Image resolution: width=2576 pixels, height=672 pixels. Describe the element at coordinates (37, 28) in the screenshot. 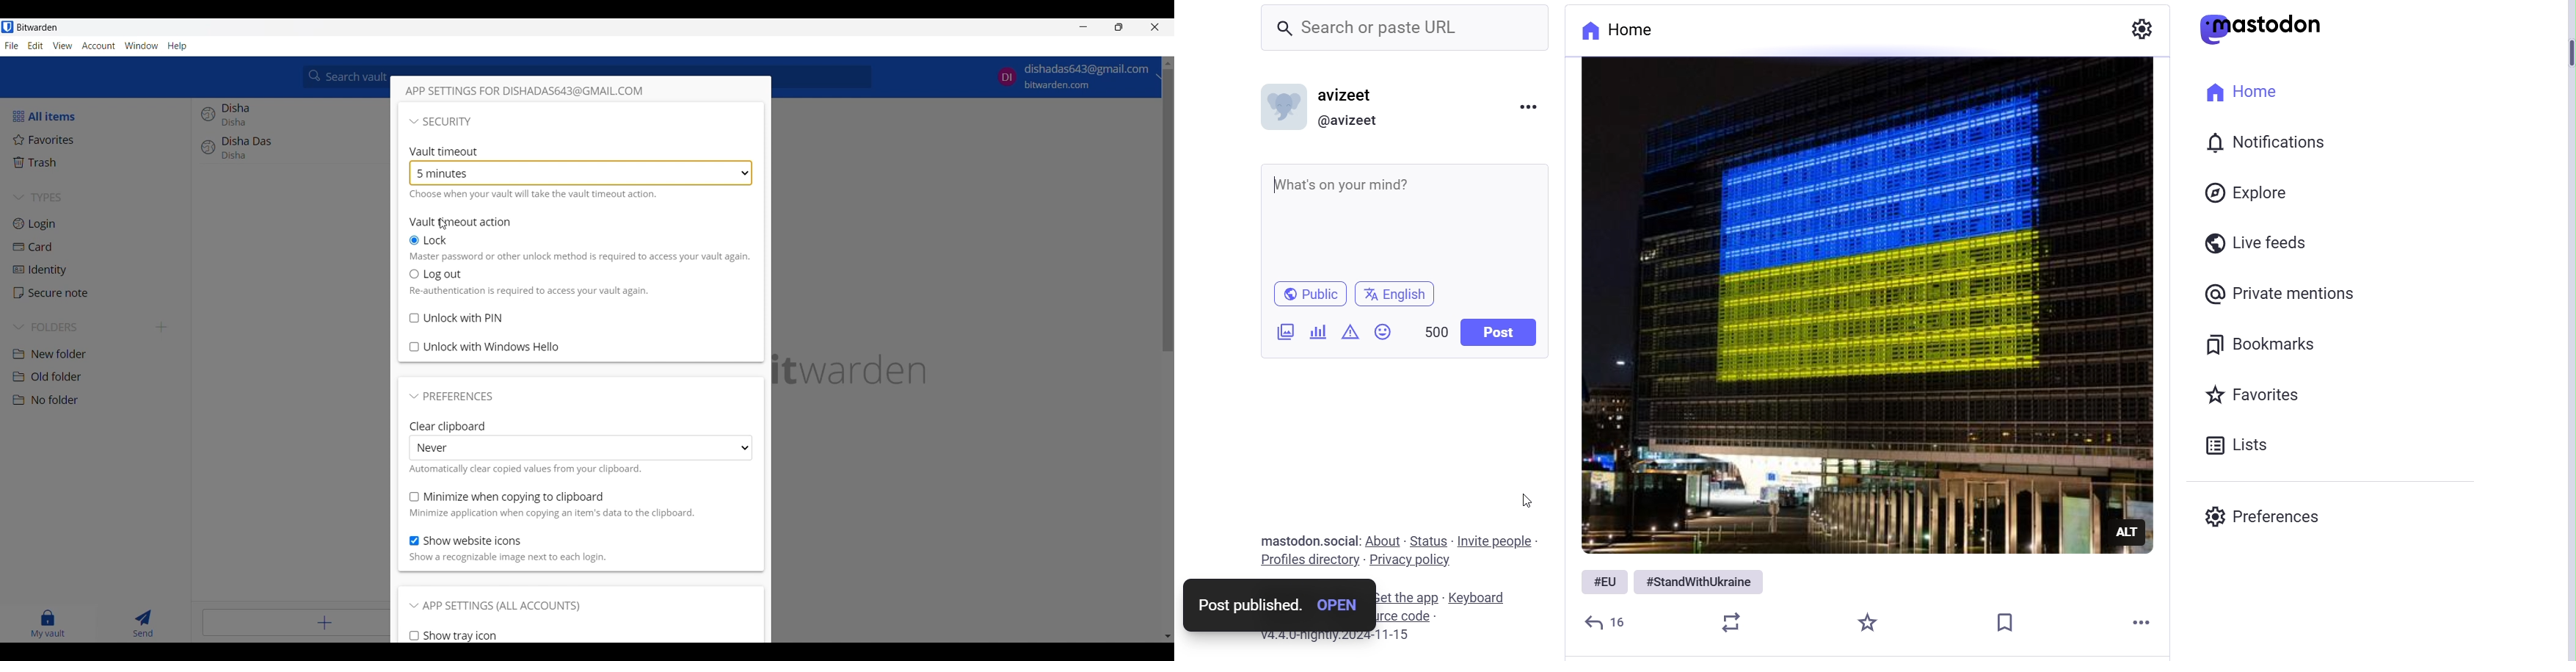

I see `Software name` at that location.